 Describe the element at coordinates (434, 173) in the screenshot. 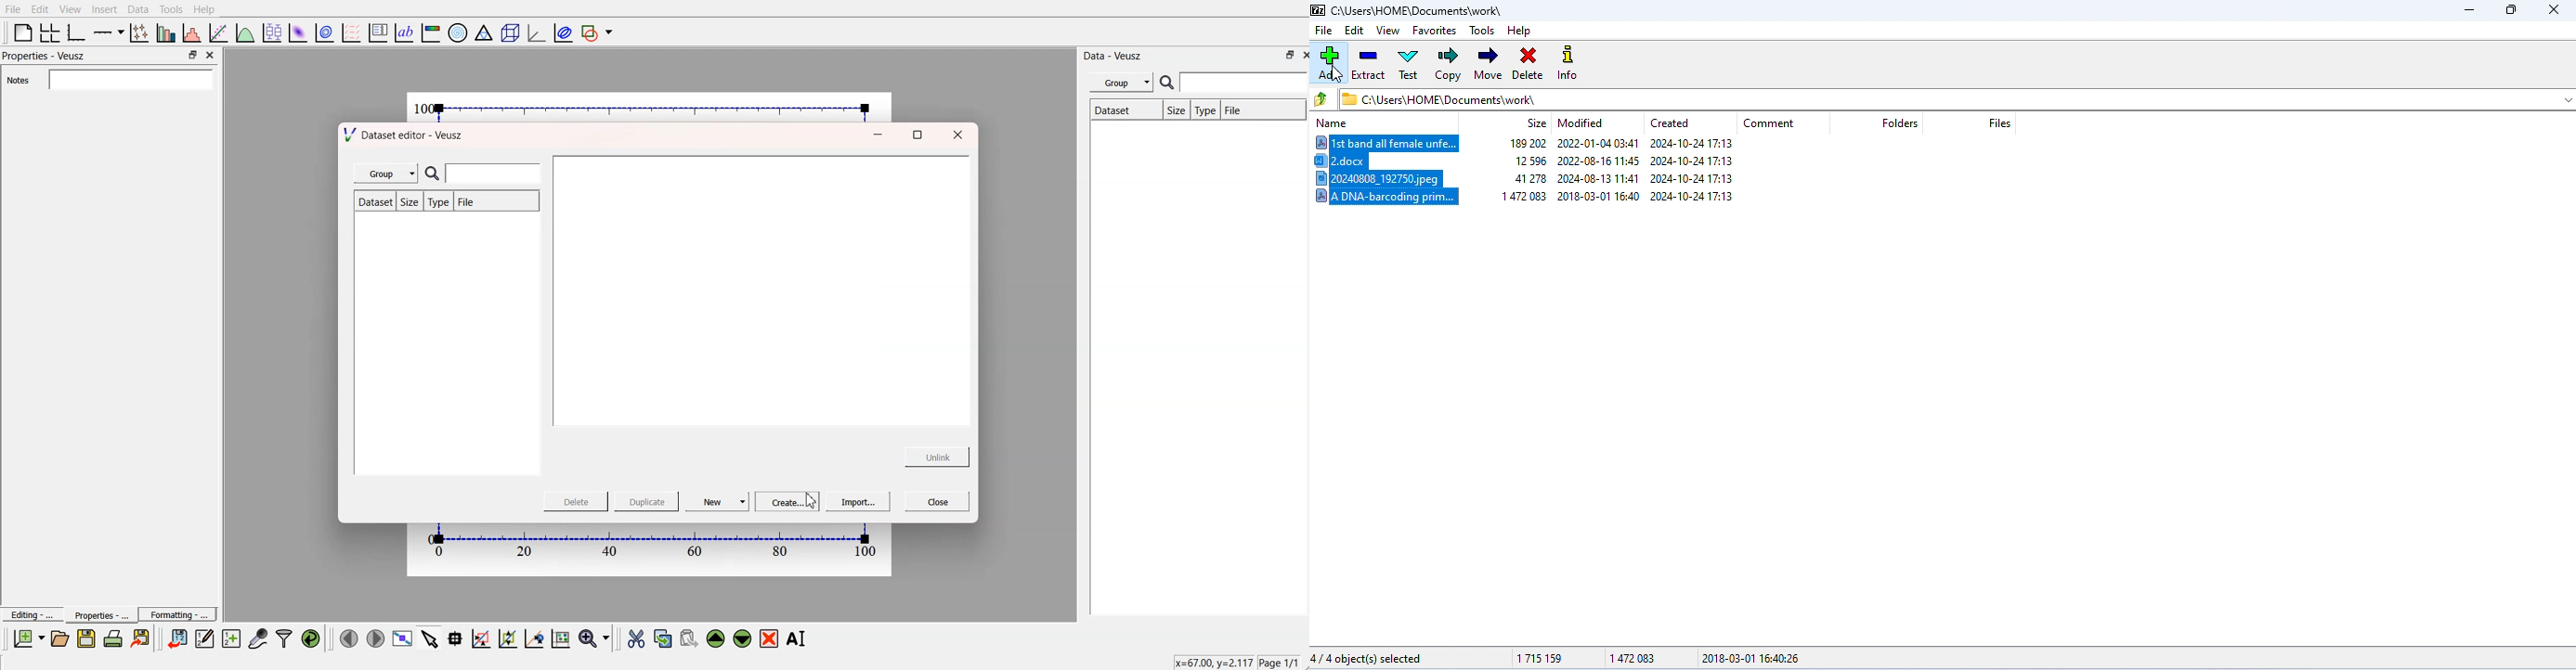

I see `search icon` at that location.